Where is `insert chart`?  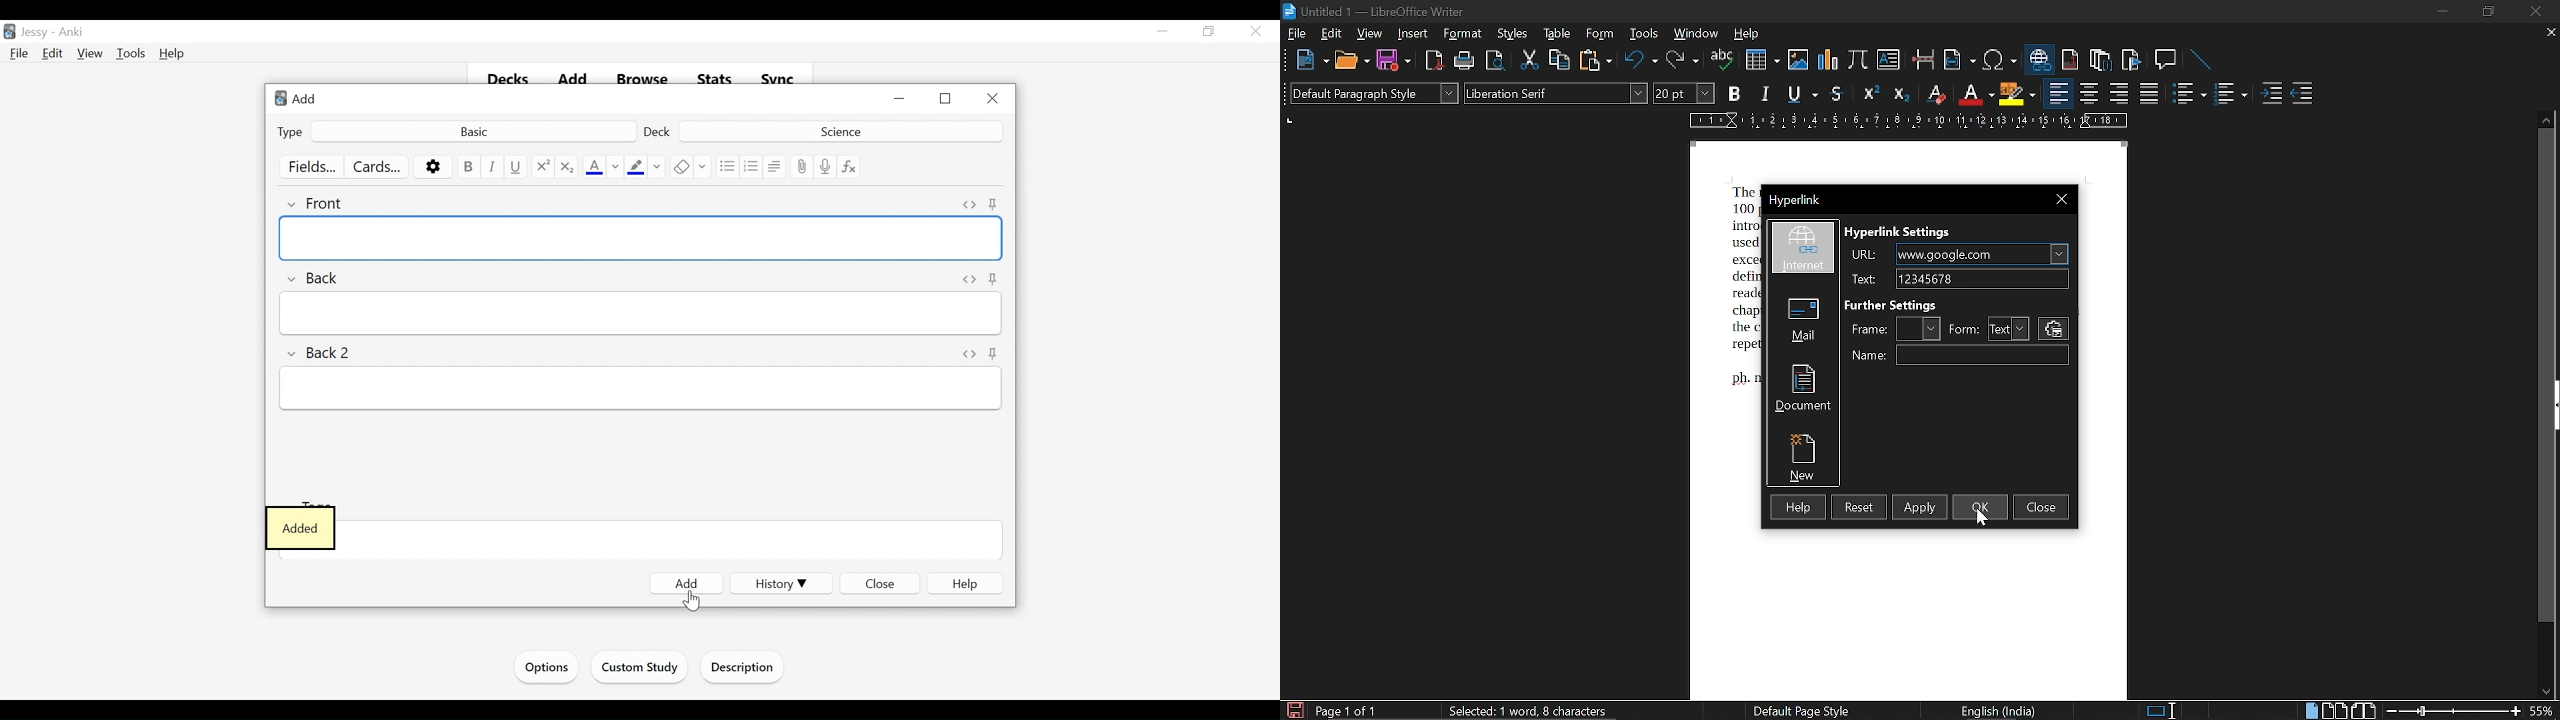
insert chart is located at coordinates (1827, 59).